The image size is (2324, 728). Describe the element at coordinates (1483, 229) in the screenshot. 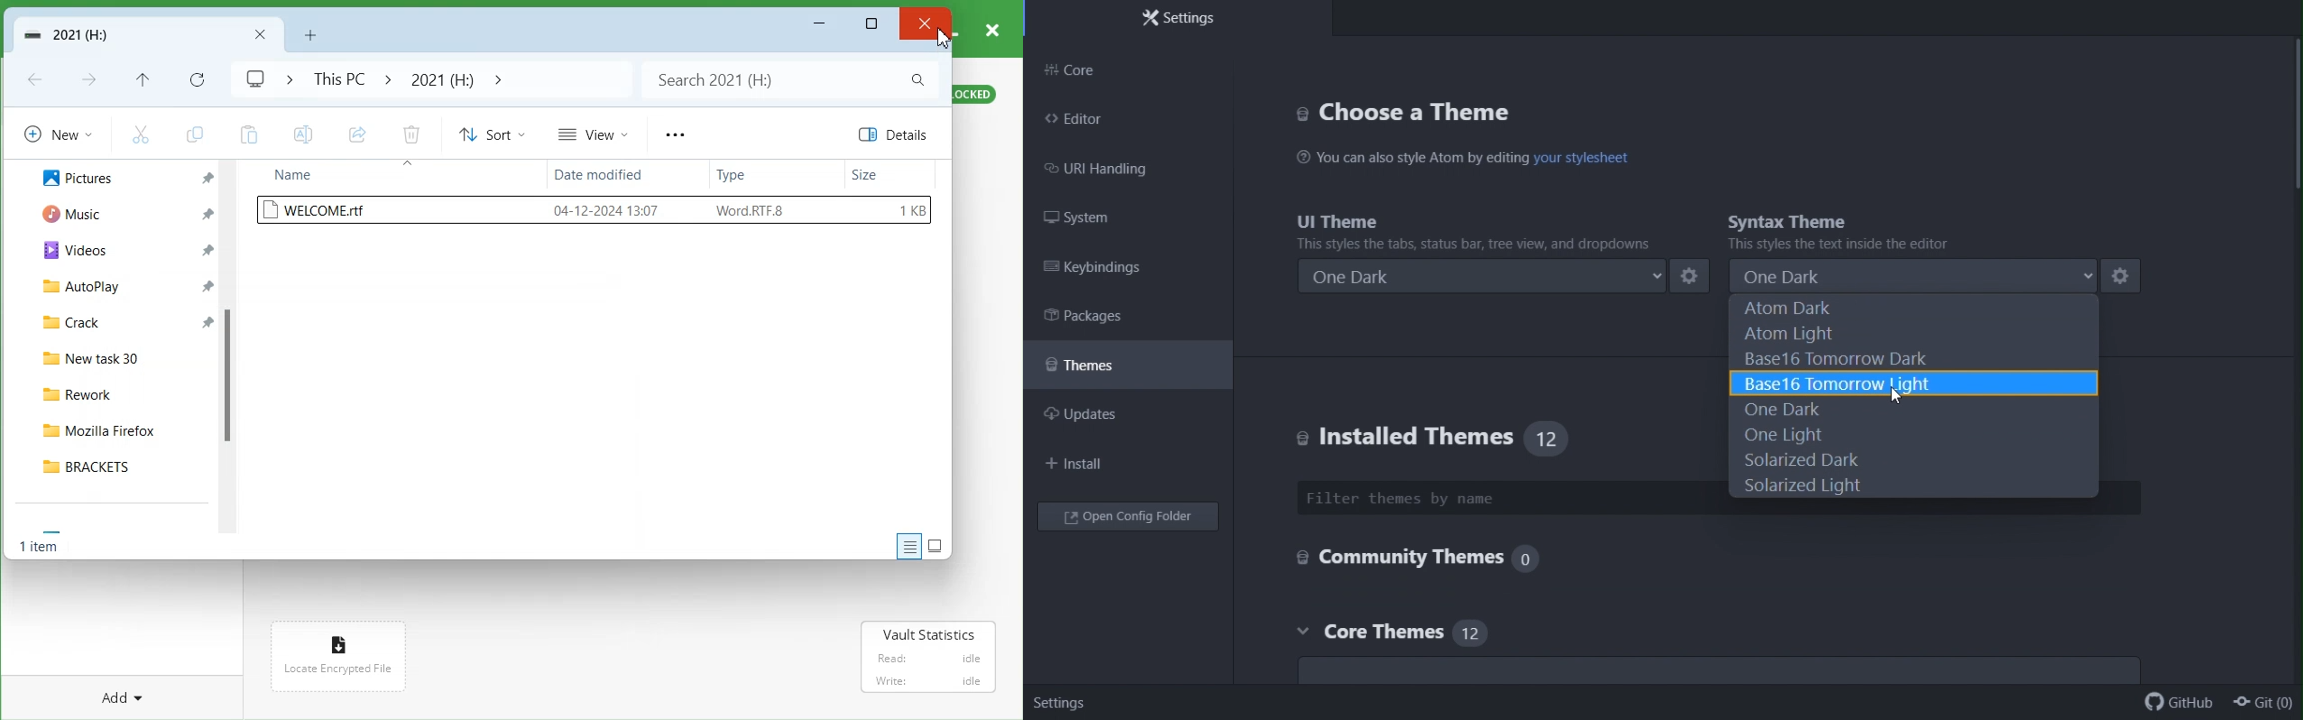

I see `UI theme` at that location.